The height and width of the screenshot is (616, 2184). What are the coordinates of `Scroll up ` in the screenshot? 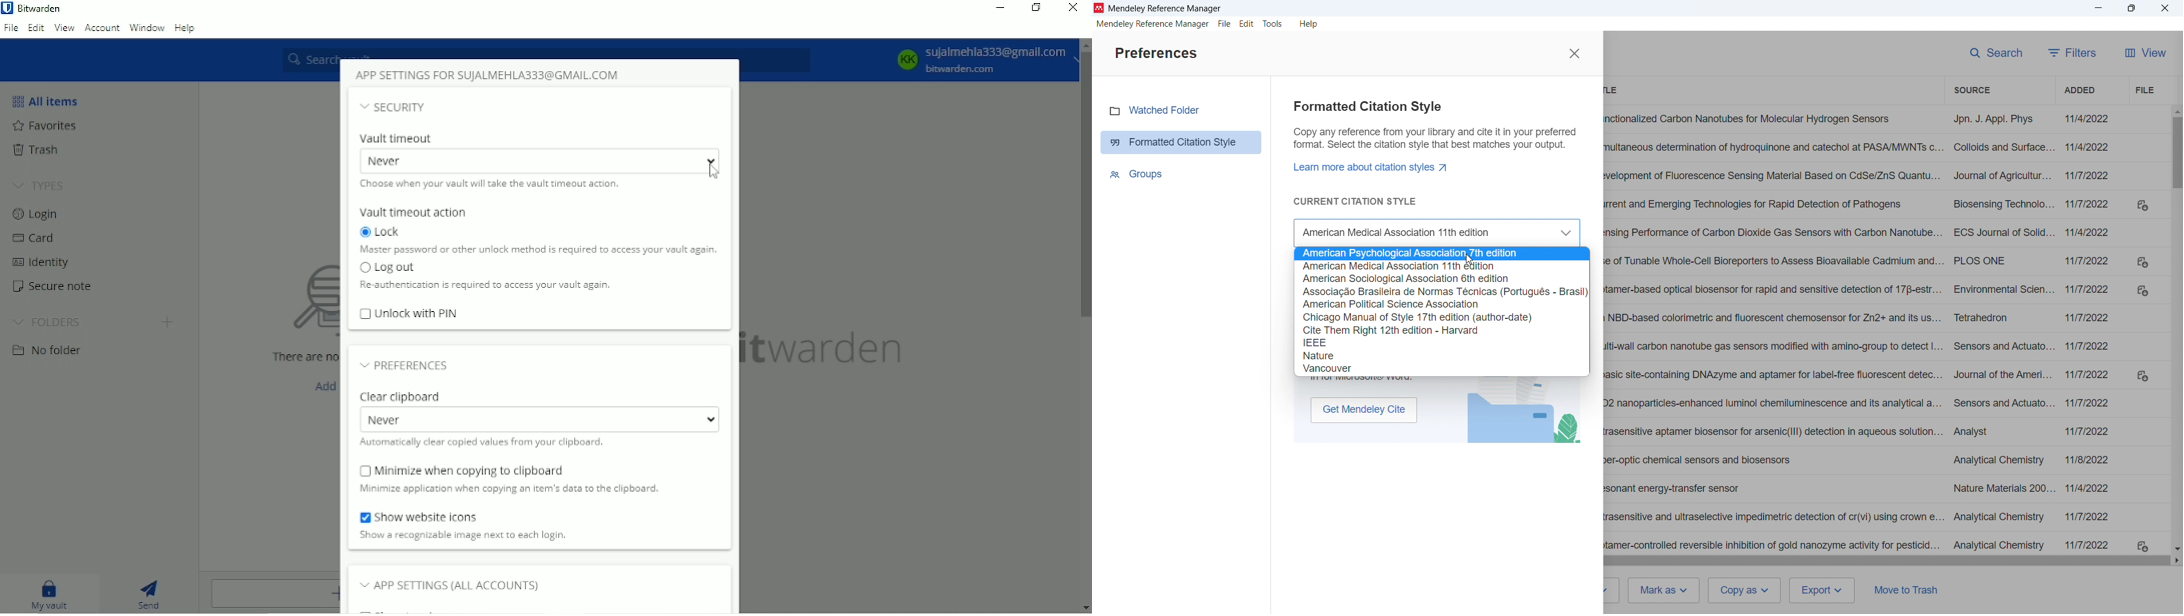 It's located at (2177, 111).